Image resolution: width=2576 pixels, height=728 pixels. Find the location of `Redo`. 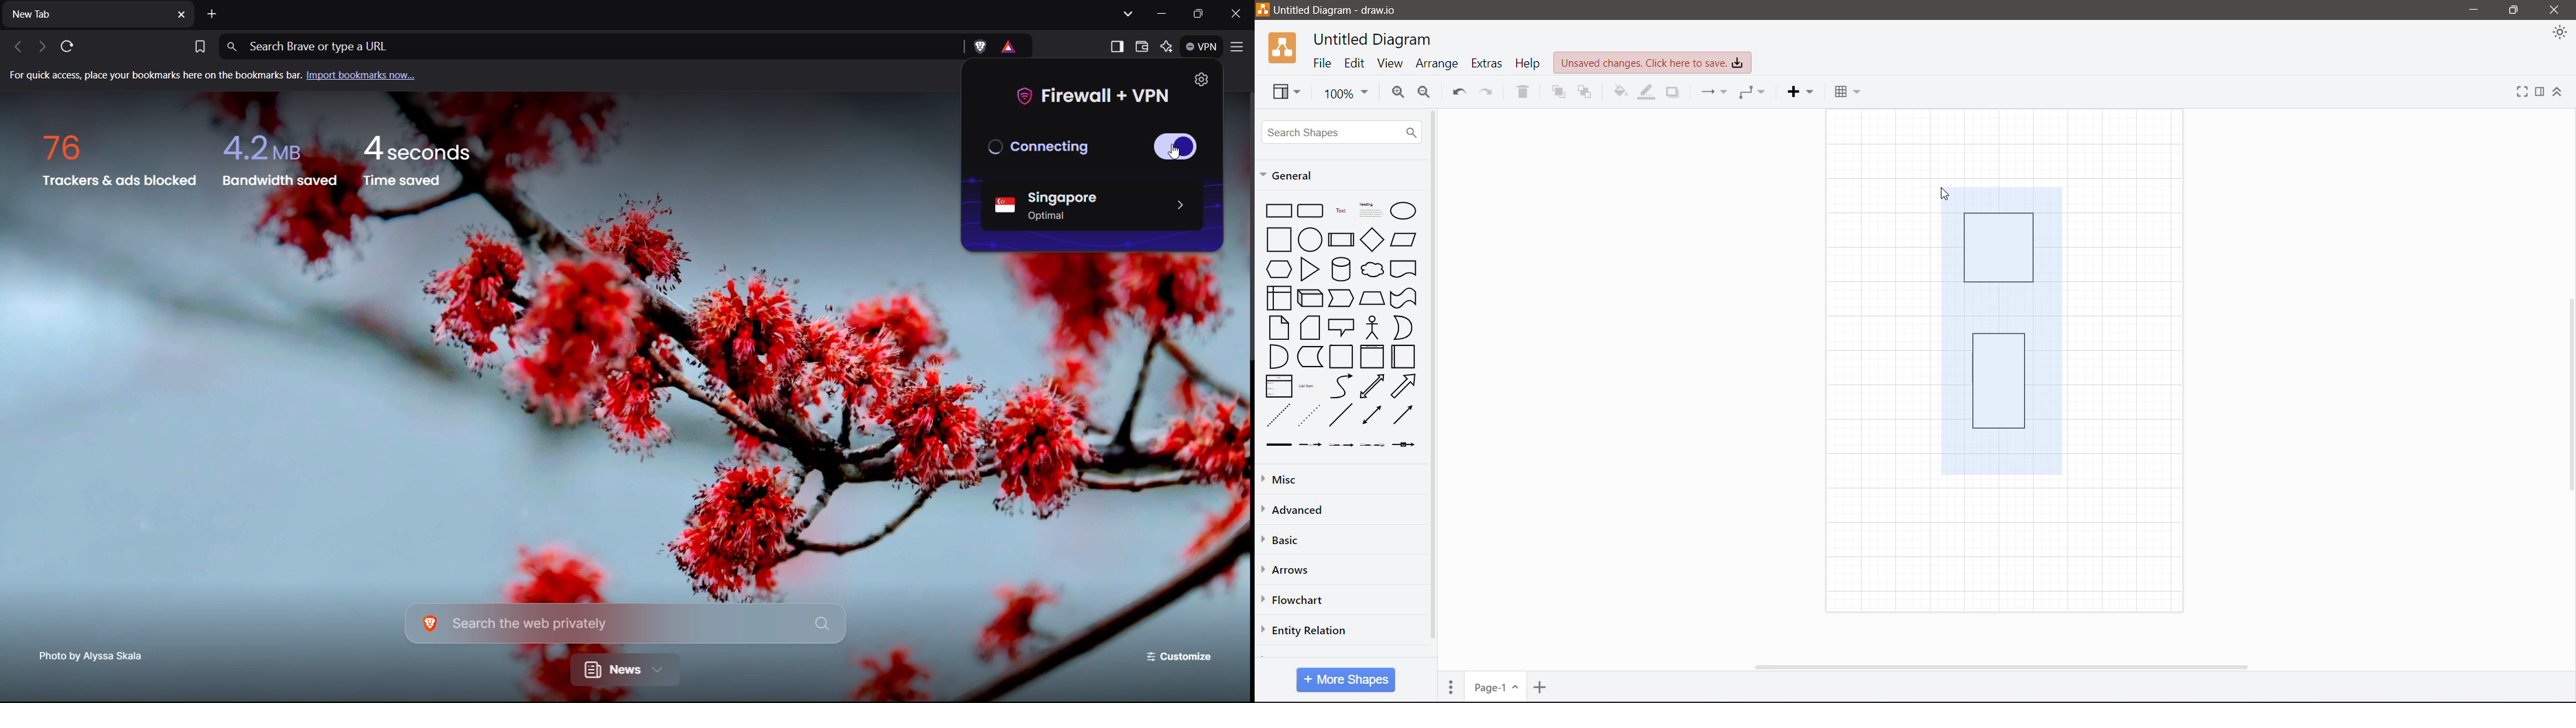

Redo is located at coordinates (1490, 93).